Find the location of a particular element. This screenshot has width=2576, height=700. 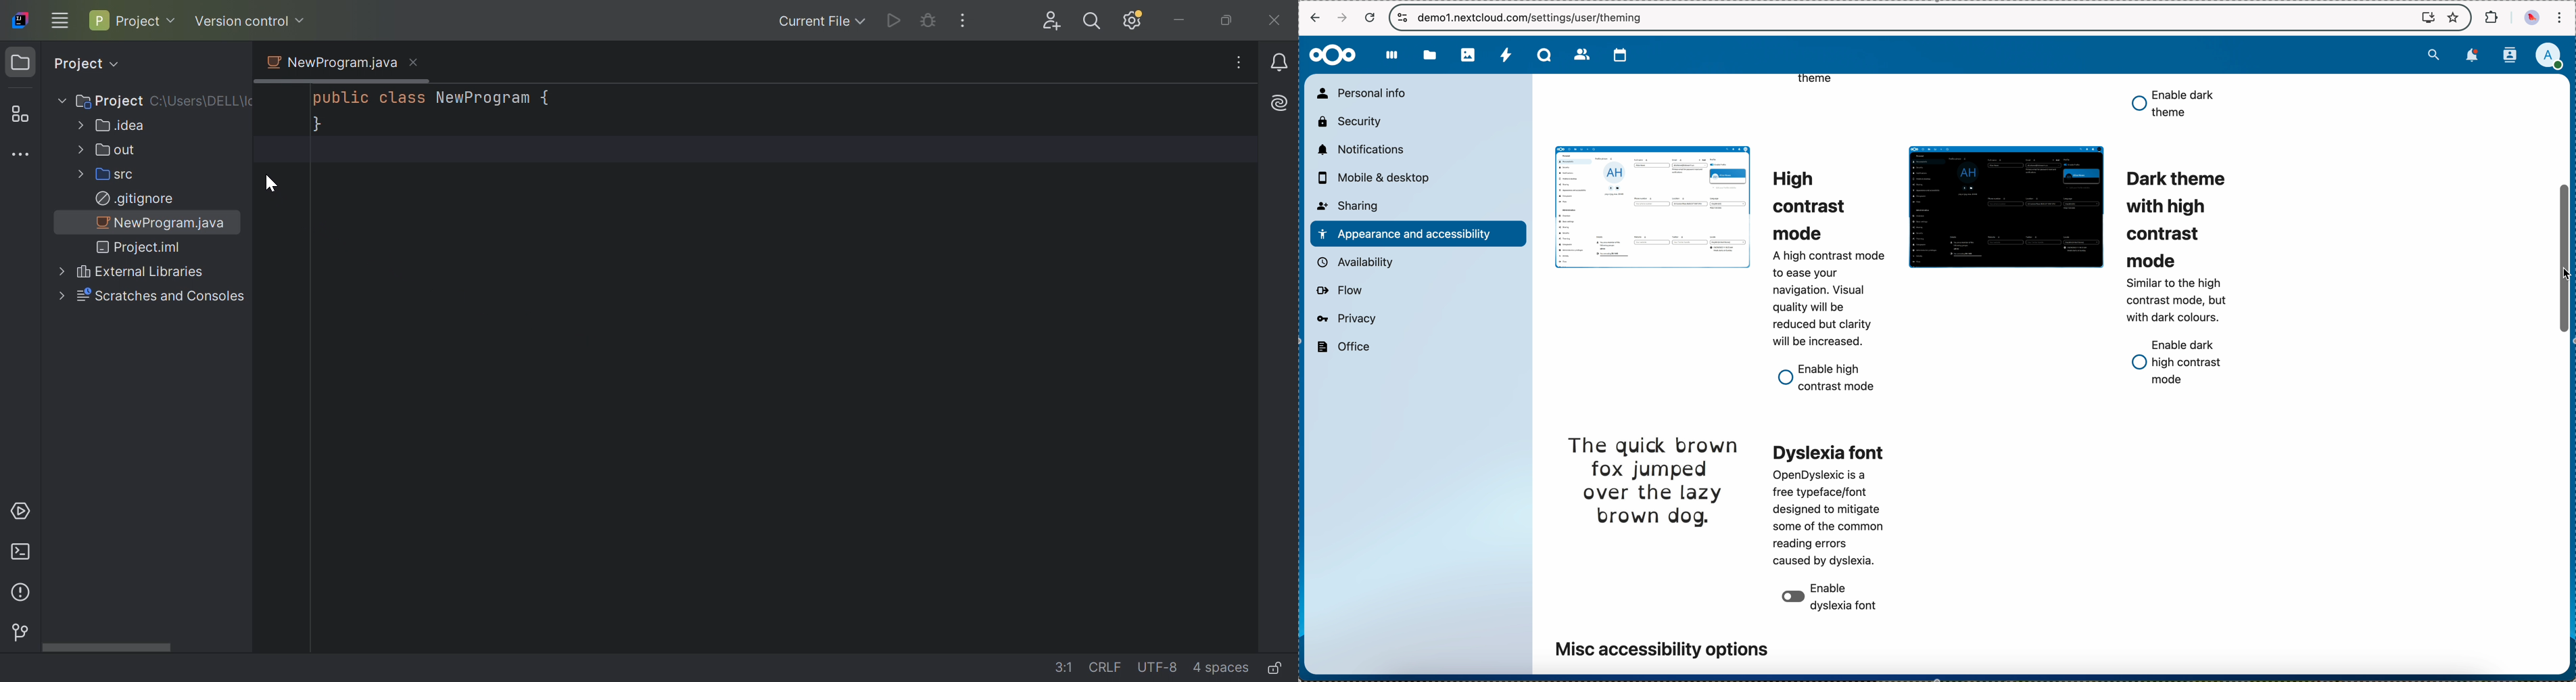

availability is located at coordinates (1357, 261).